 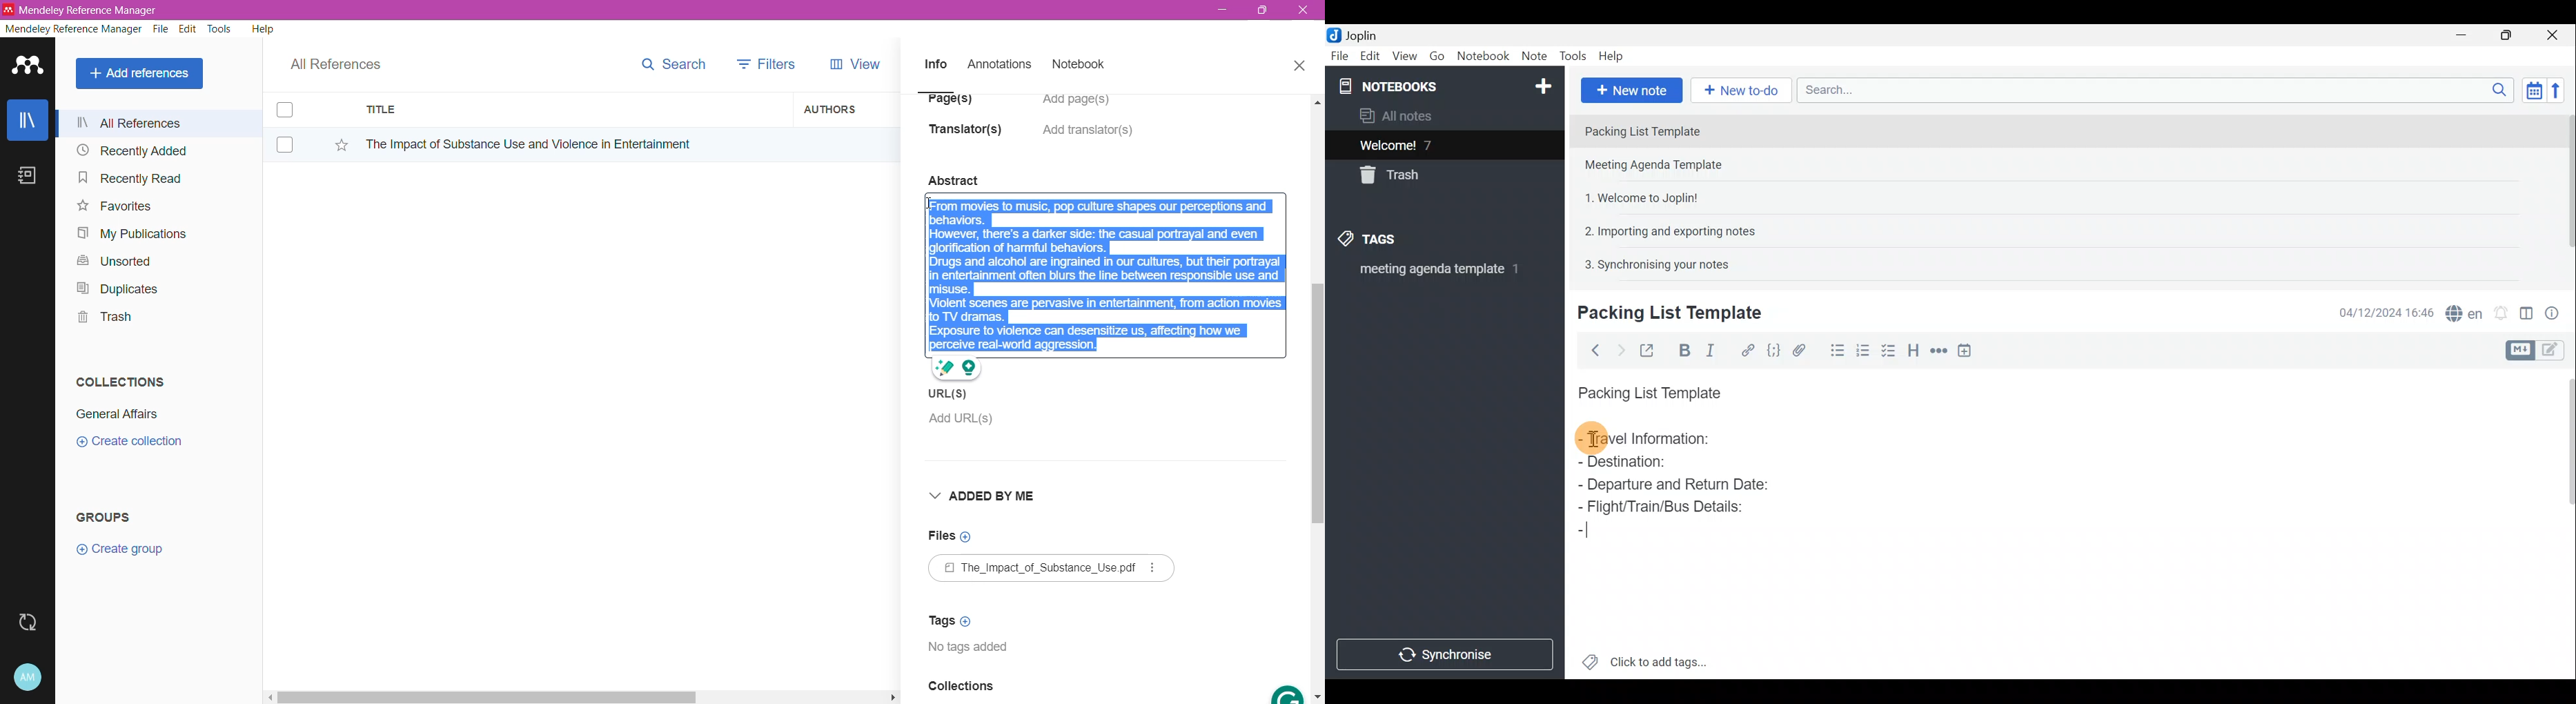 I want to click on Vertical Scroll Bar, so click(x=1317, y=398).